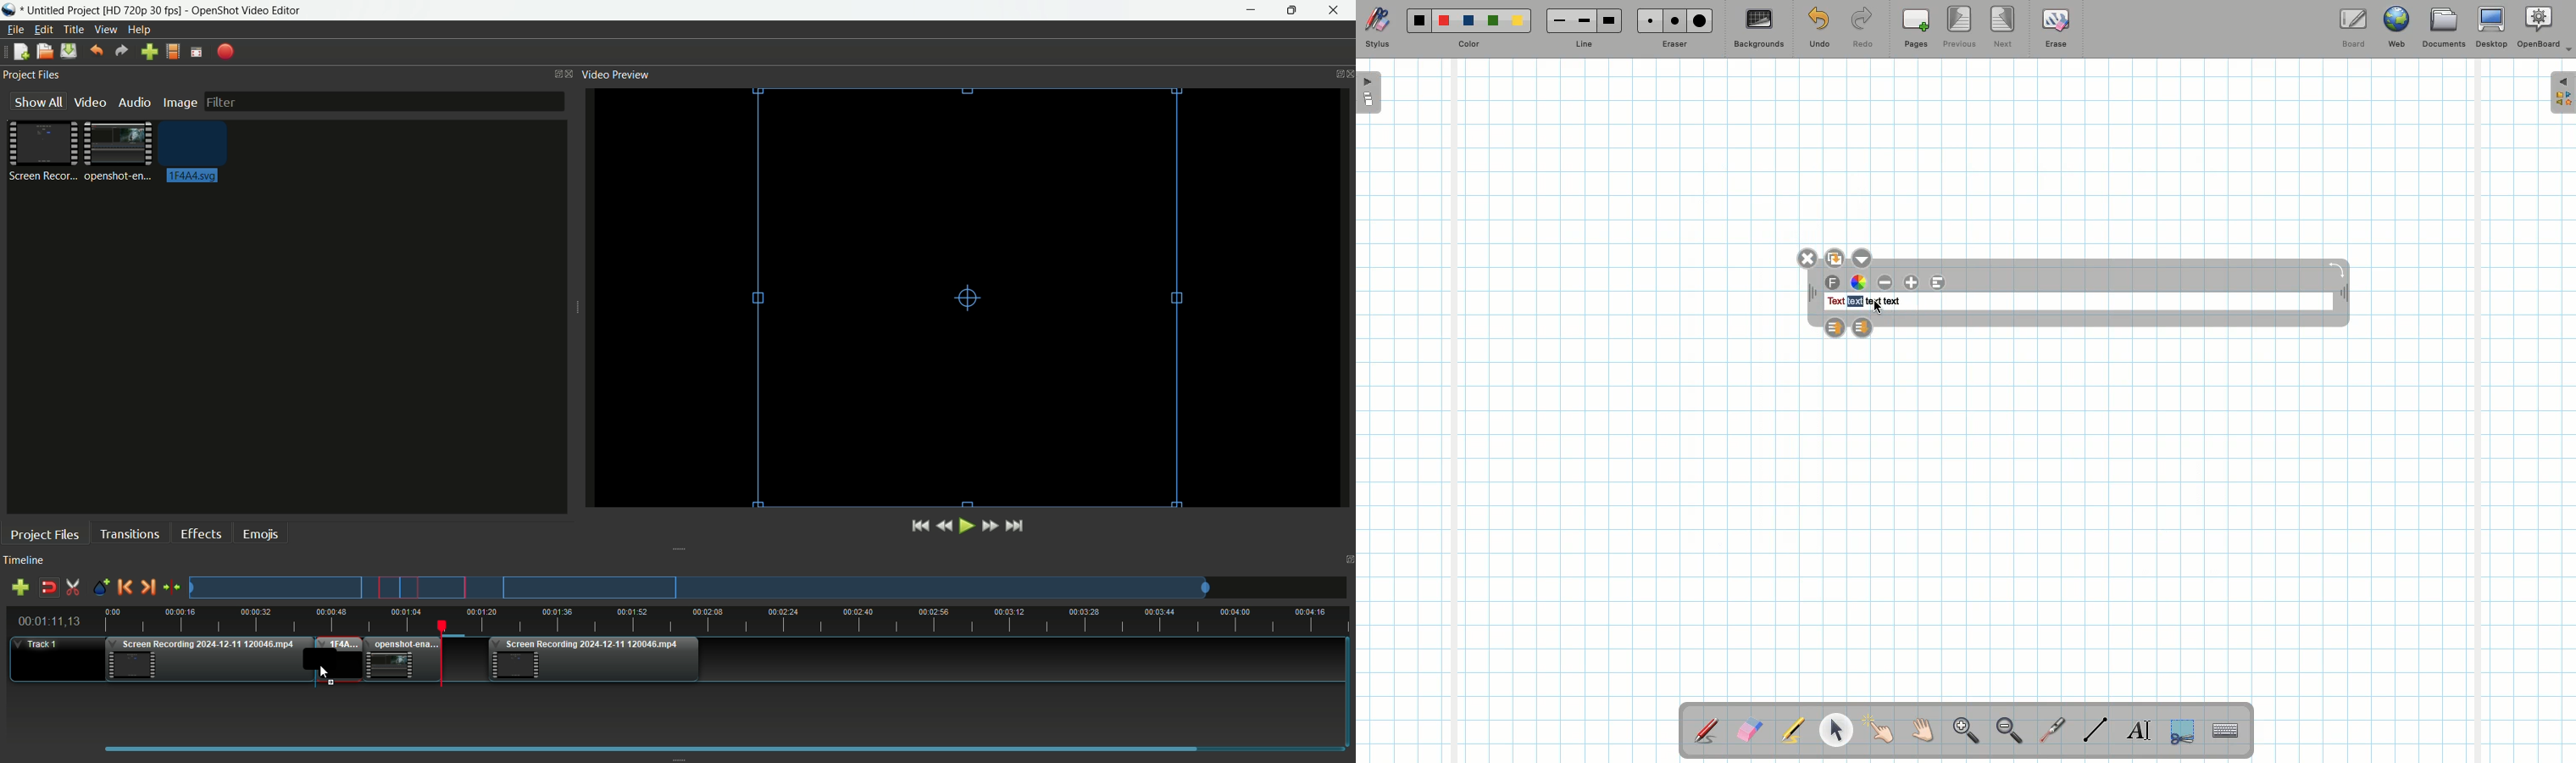 Image resolution: width=2576 pixels, height=784 pixels. Describe the element at coordinates (1493, 22) in the screenshot. I see `Green` at that location.